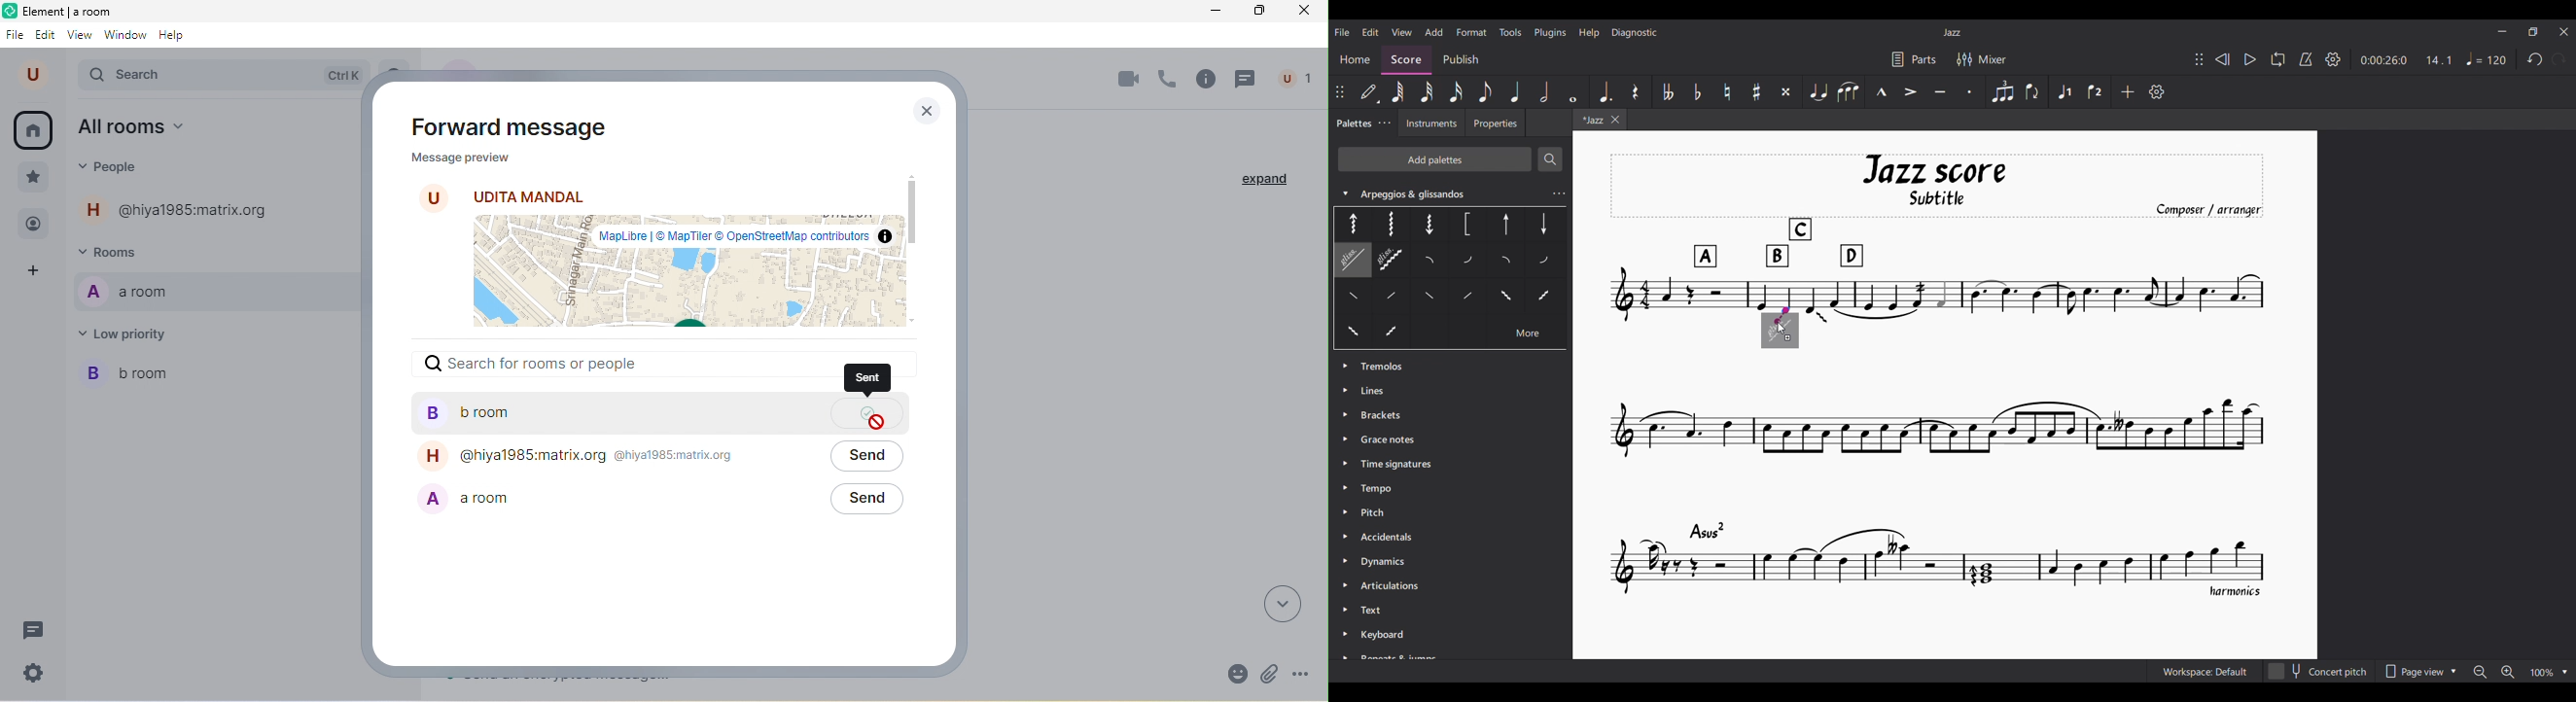 The image size is (2576, 728). I want to click on Publish, so click(1462, 58).